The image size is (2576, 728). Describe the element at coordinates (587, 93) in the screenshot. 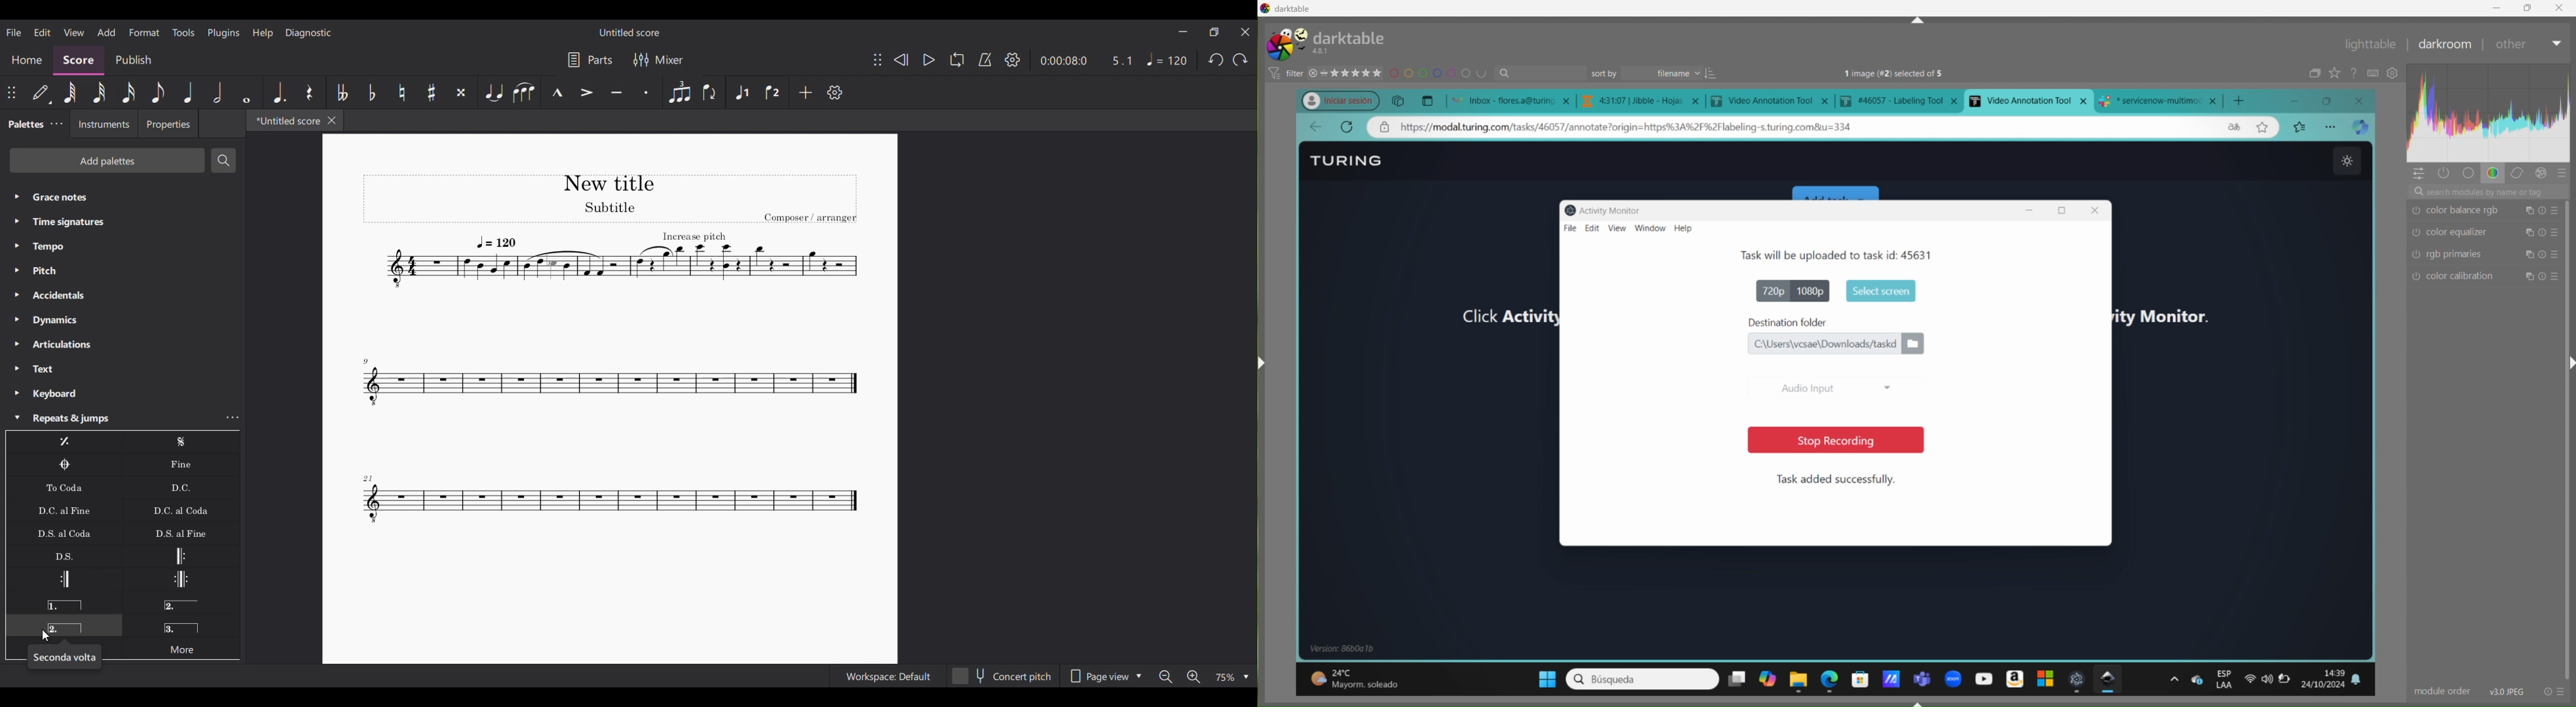

I see `Accent` at that location.